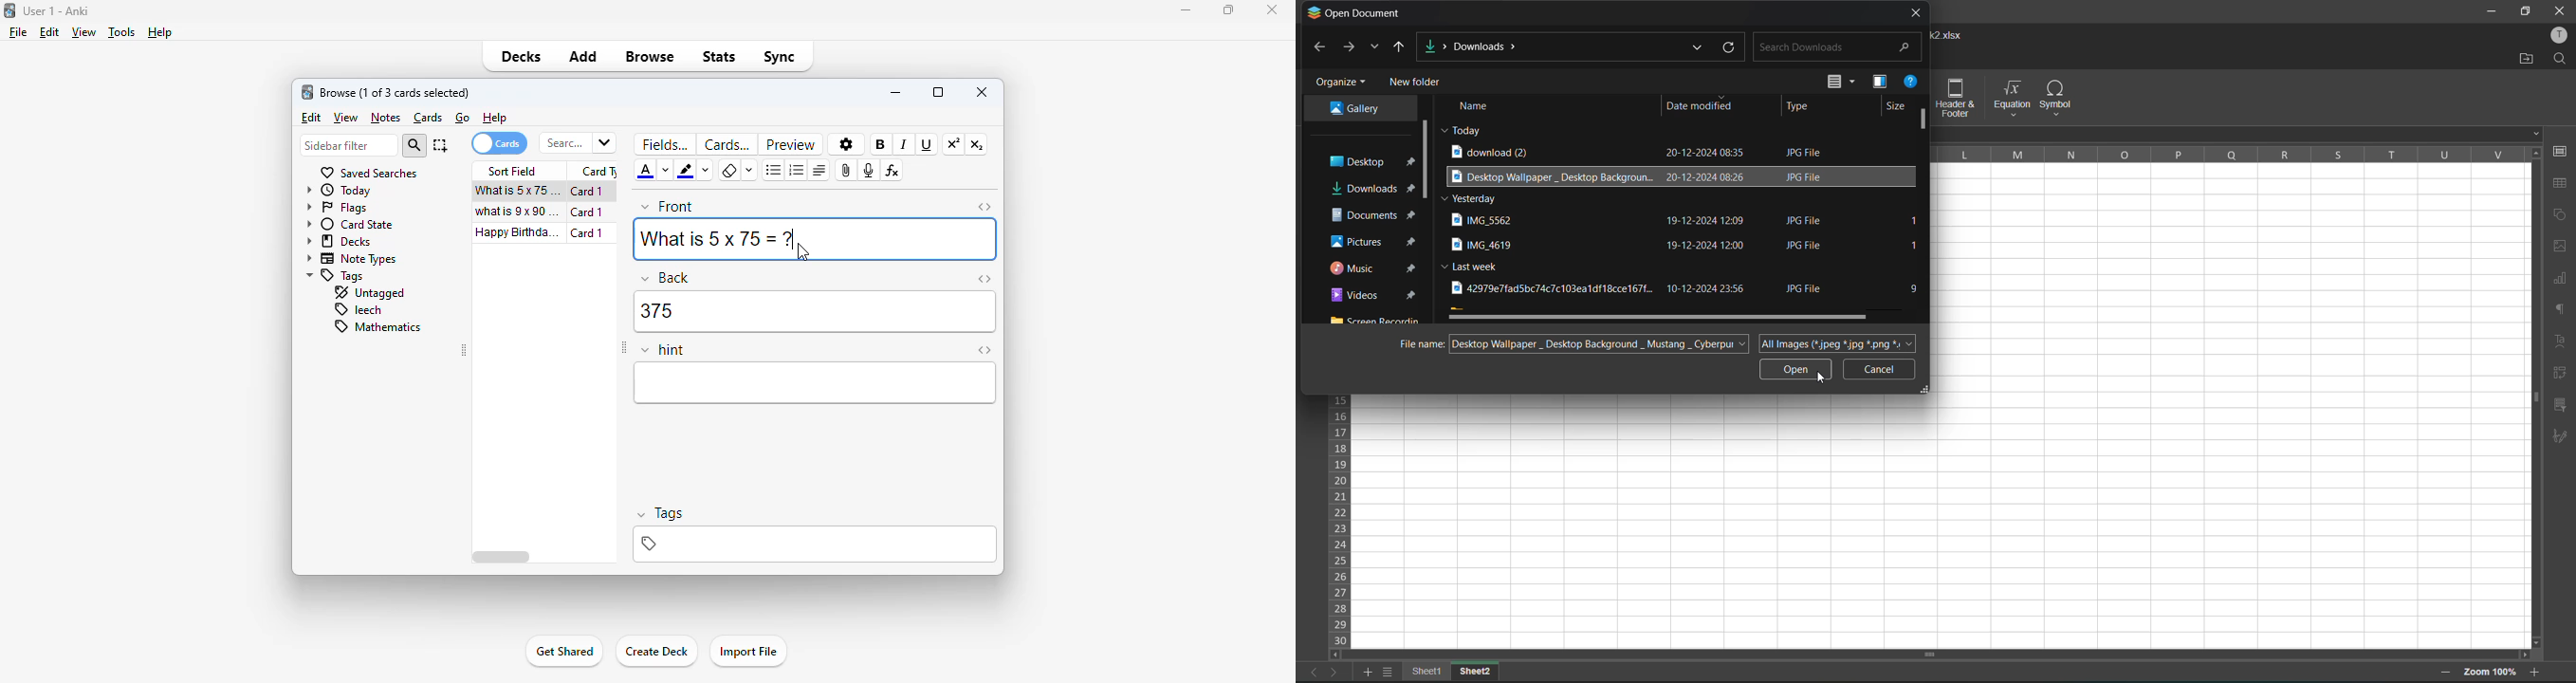  I want to click on select formatting to remove, so click(748, 172).